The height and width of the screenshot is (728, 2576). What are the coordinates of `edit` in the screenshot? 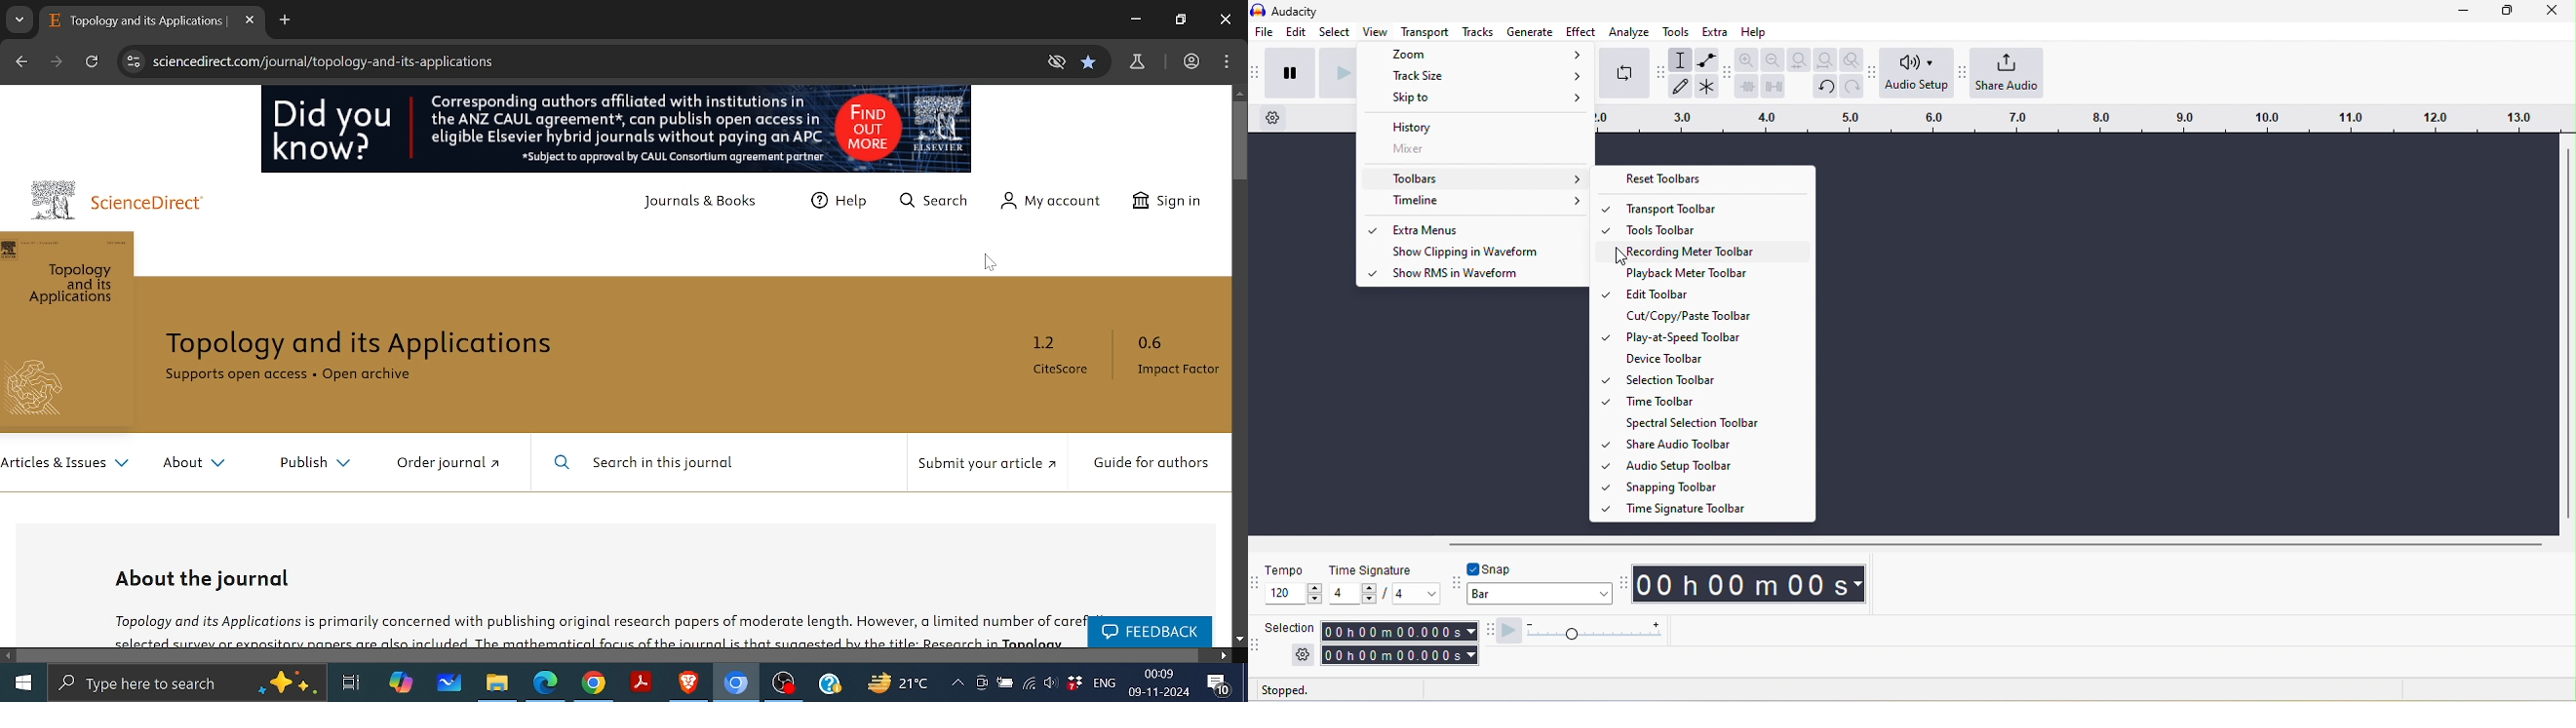 It's located at (1297, 32).